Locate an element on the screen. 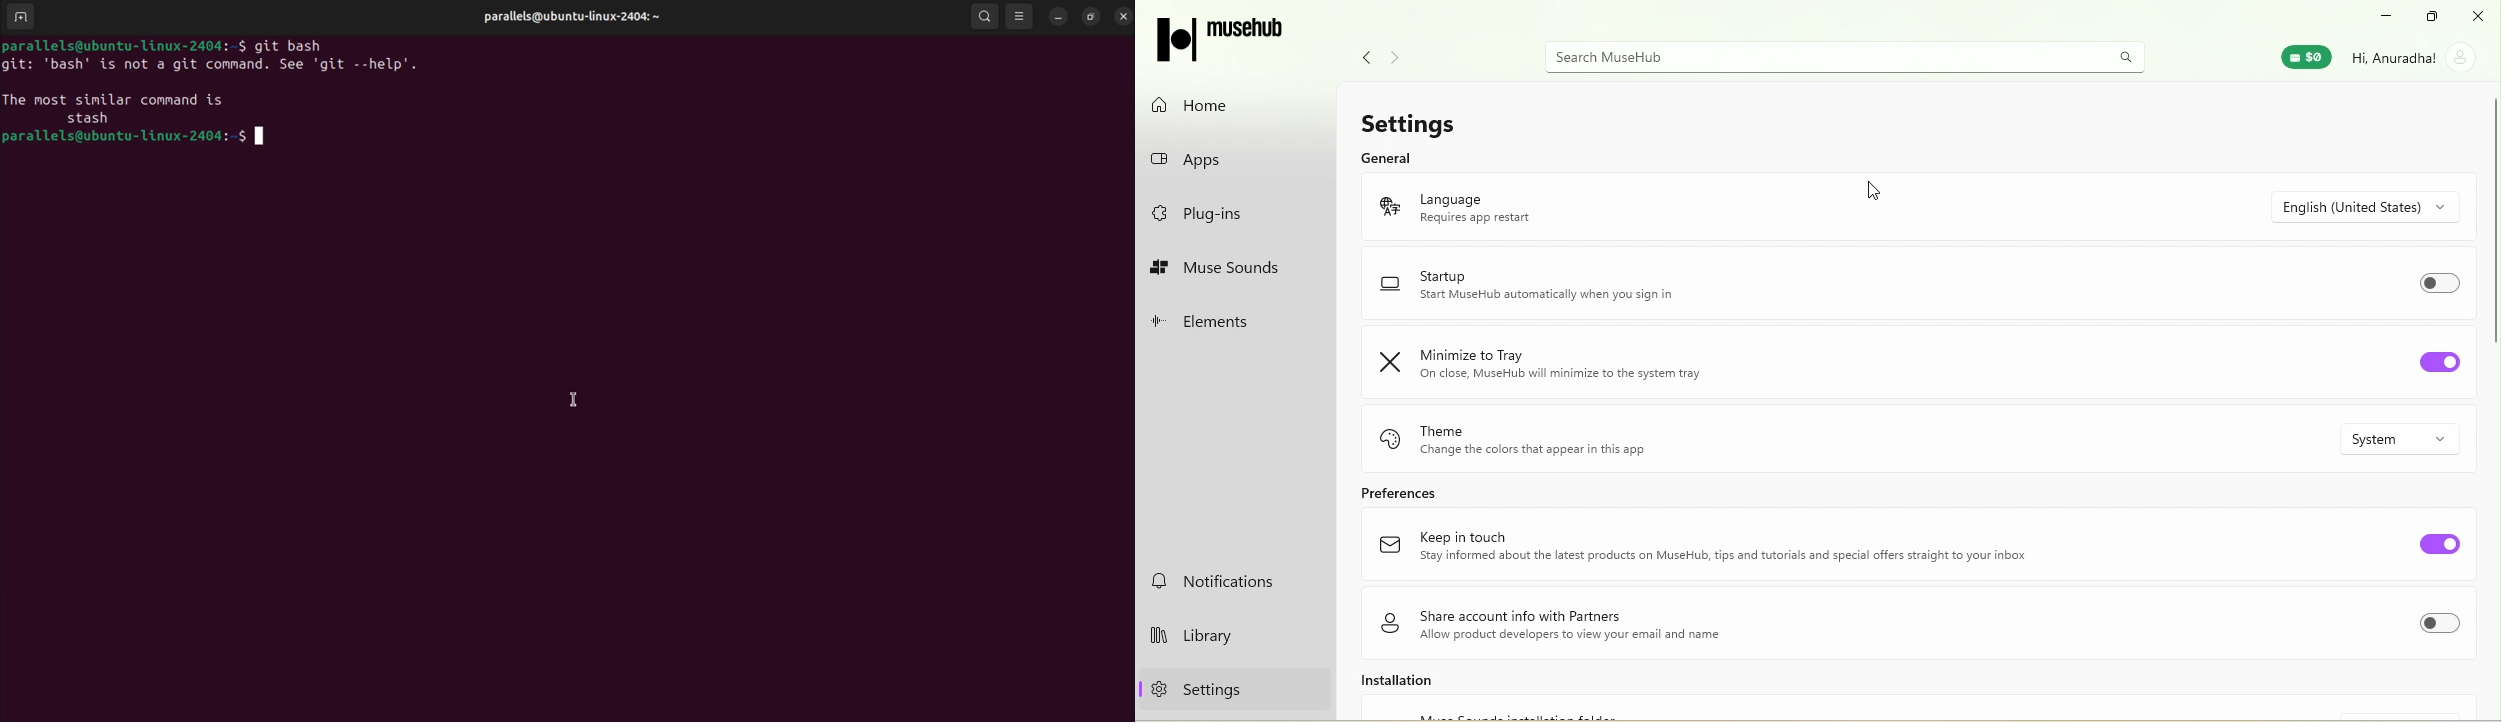  Drop down is located at coordinates (2412, 439).